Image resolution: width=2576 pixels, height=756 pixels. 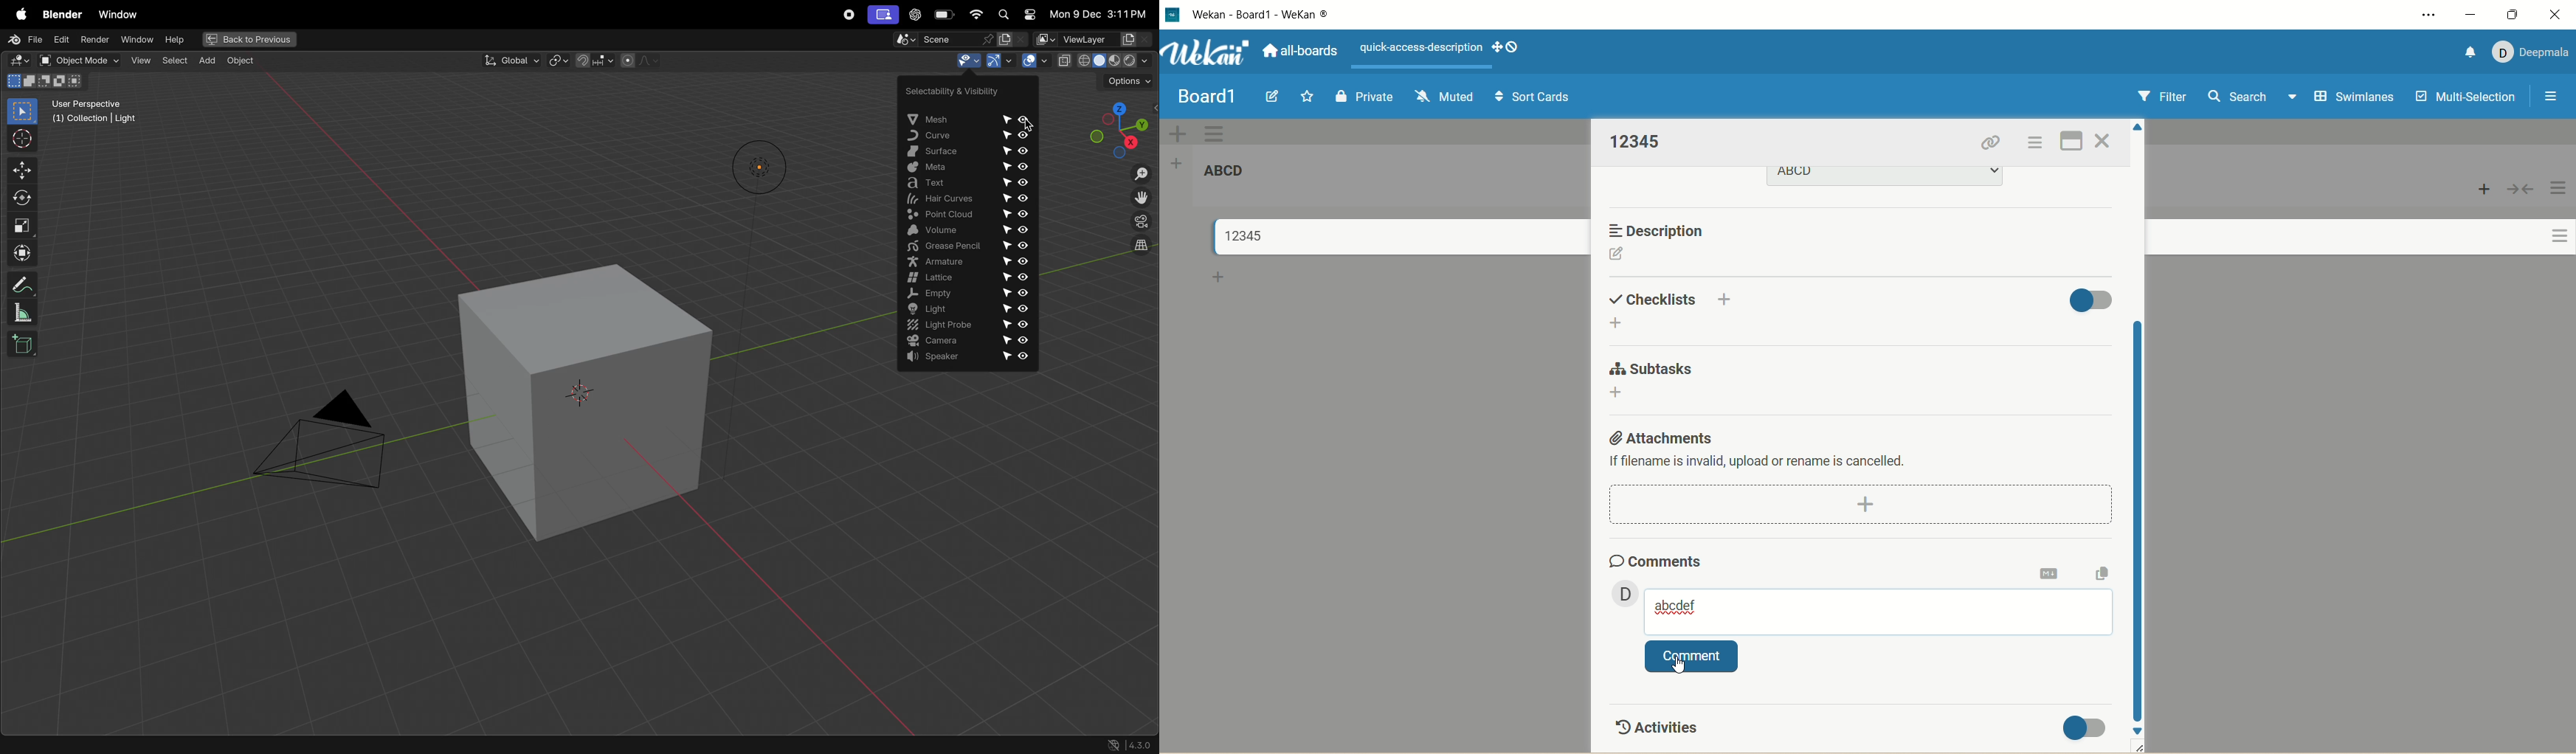 I want to click on view point, so click(x=1116, y=125).